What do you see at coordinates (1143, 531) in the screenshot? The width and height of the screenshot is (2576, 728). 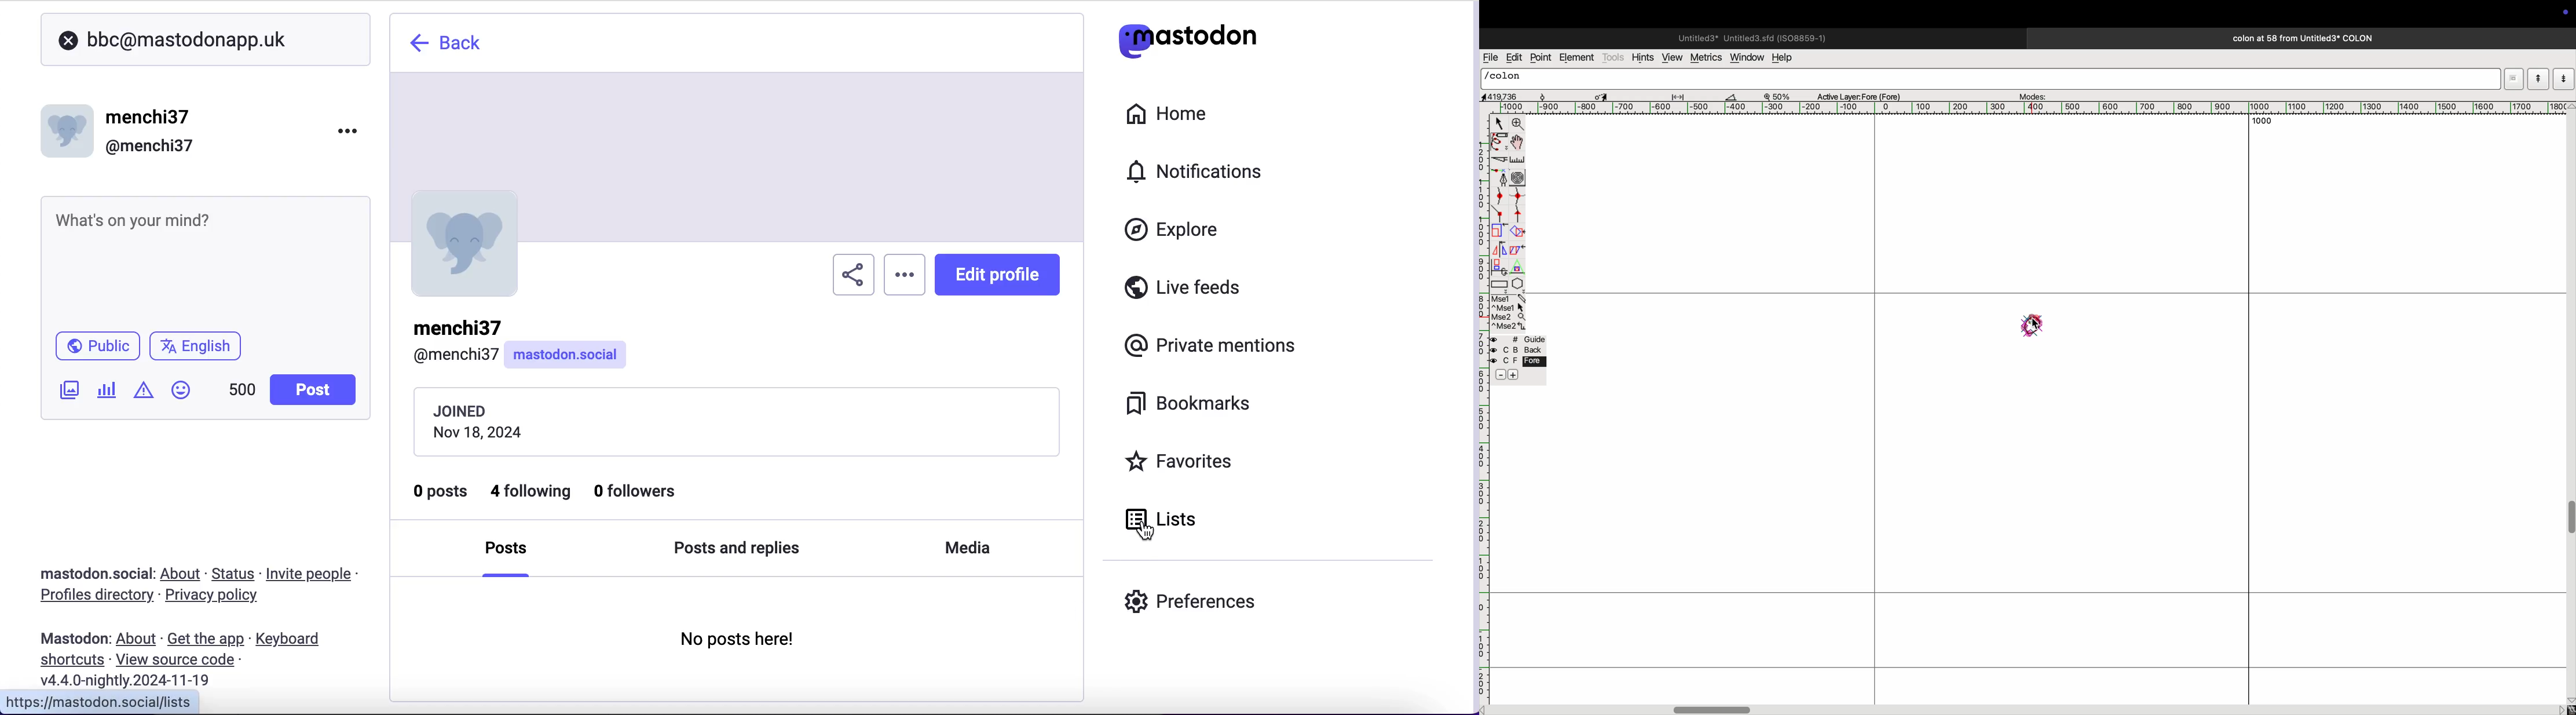 I see `cursor` at bounding box center [1143, 531].